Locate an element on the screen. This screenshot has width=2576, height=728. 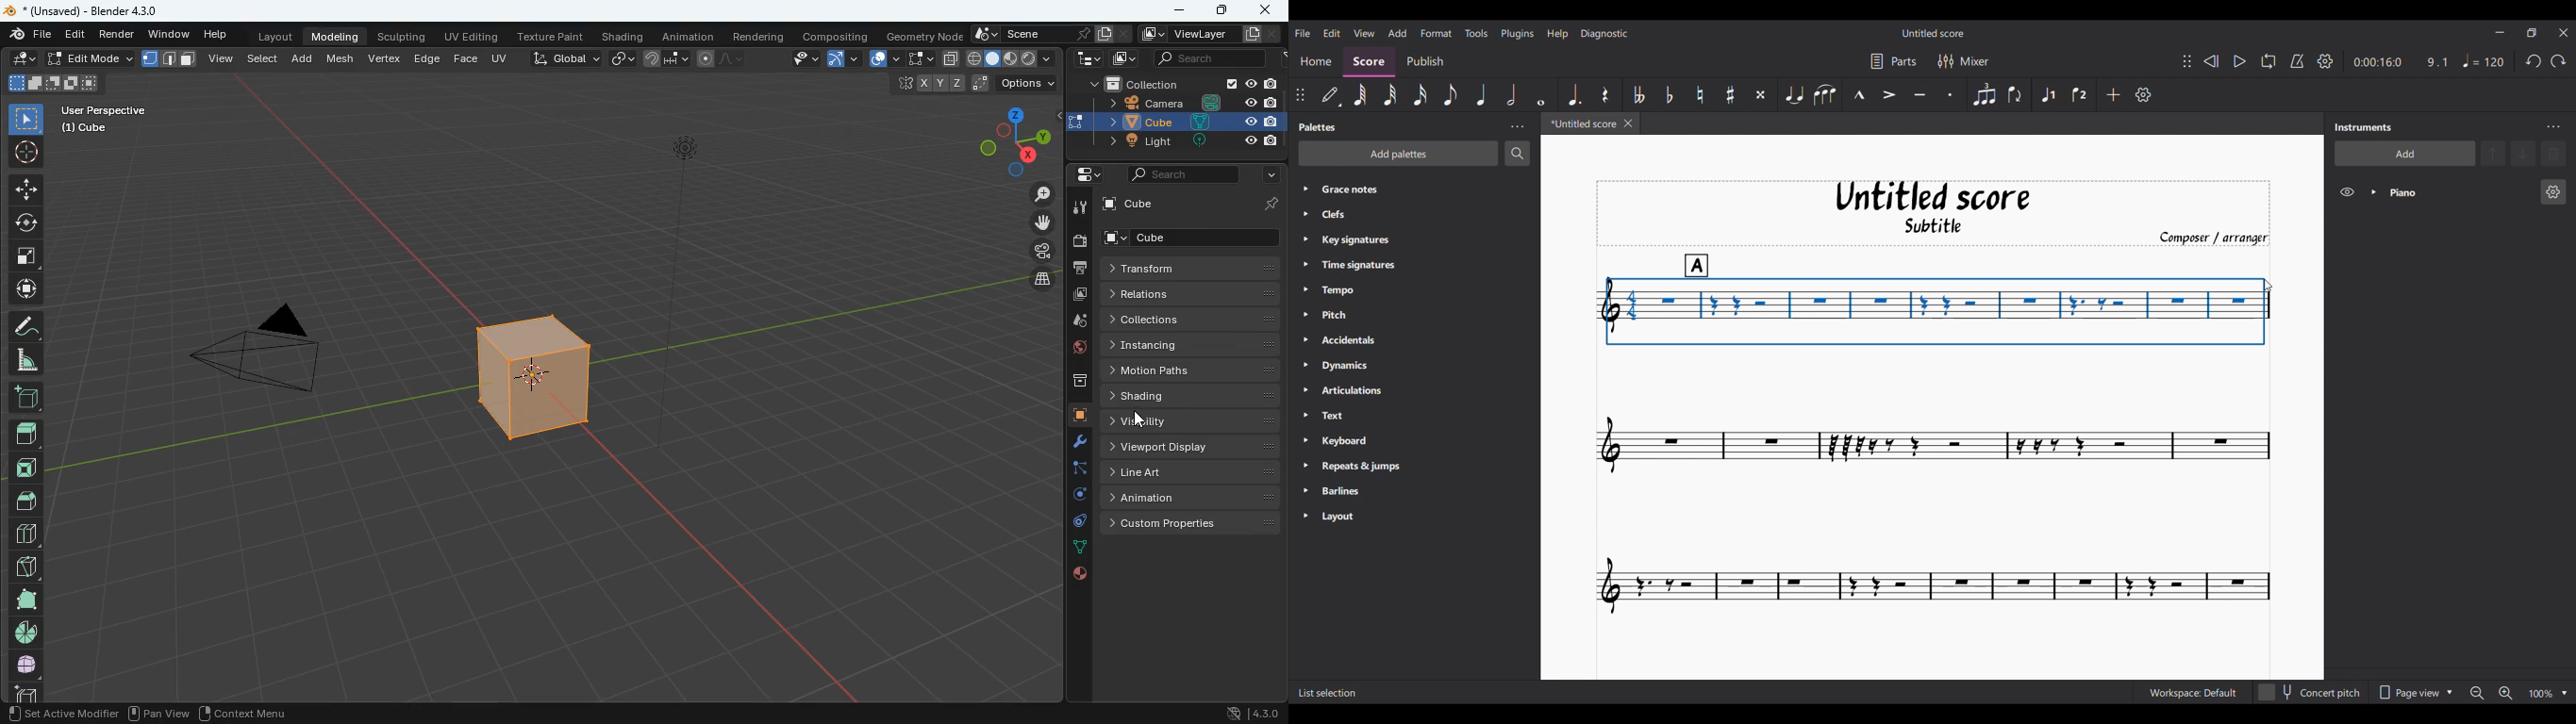
Home section is located at coordinates (1317, 60).